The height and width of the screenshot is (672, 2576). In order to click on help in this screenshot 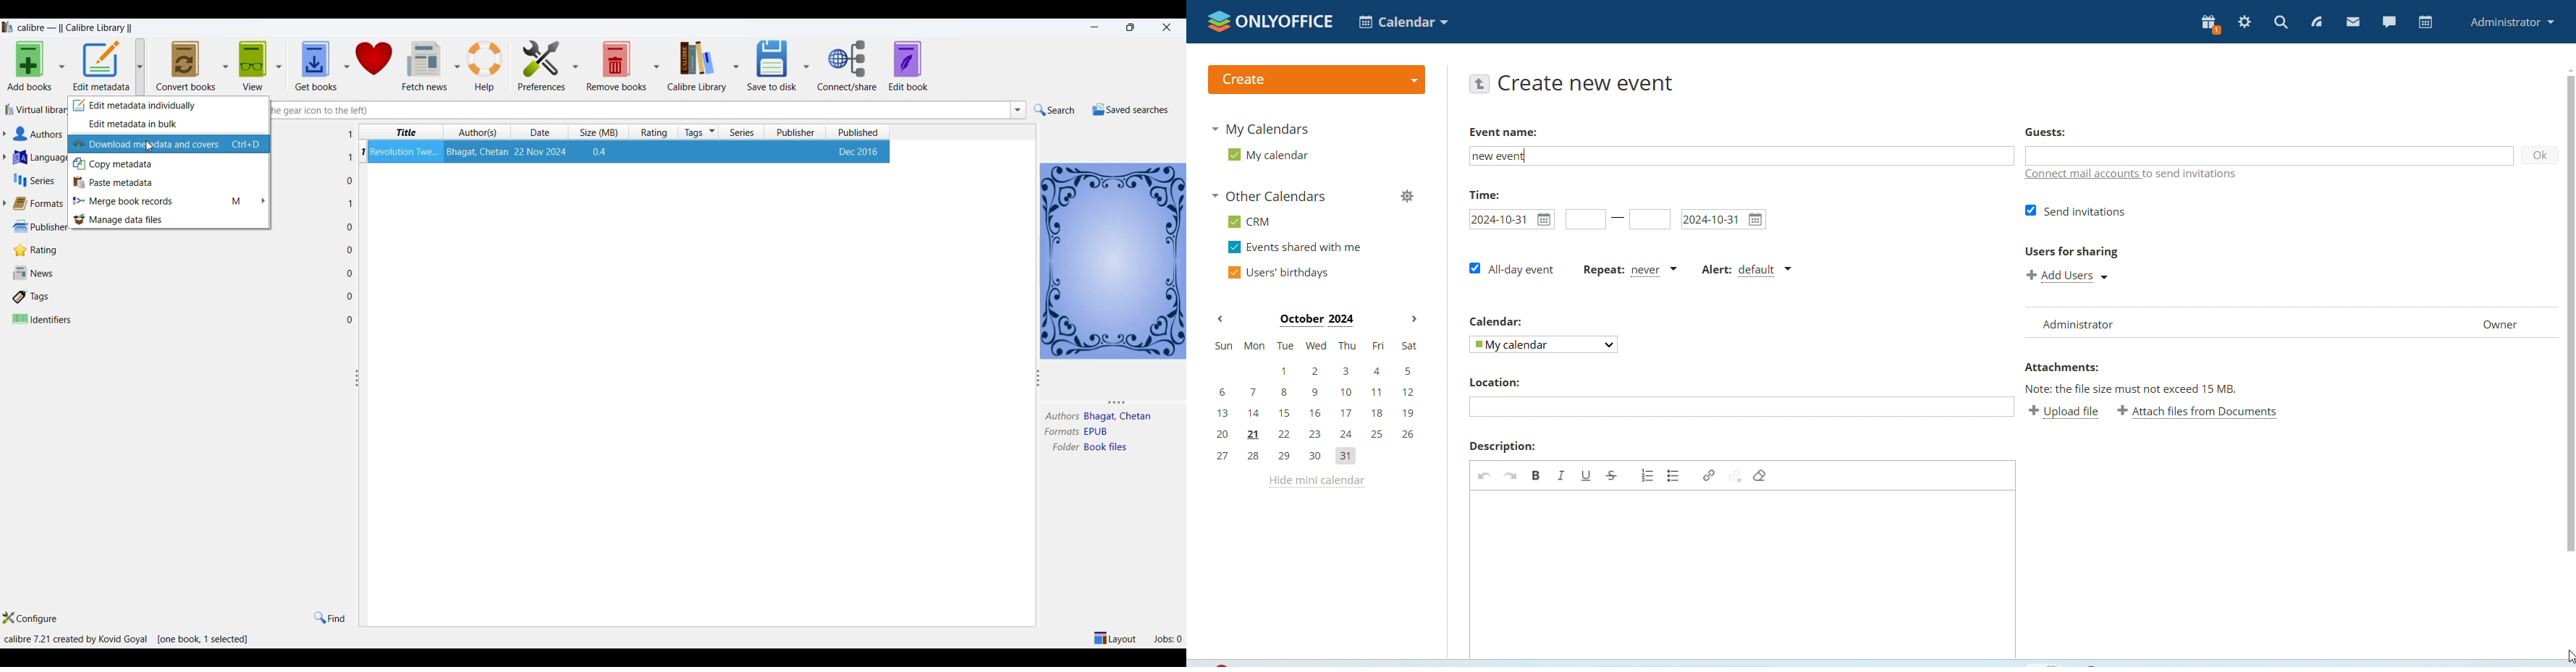, I will do `click(487, 61)`.